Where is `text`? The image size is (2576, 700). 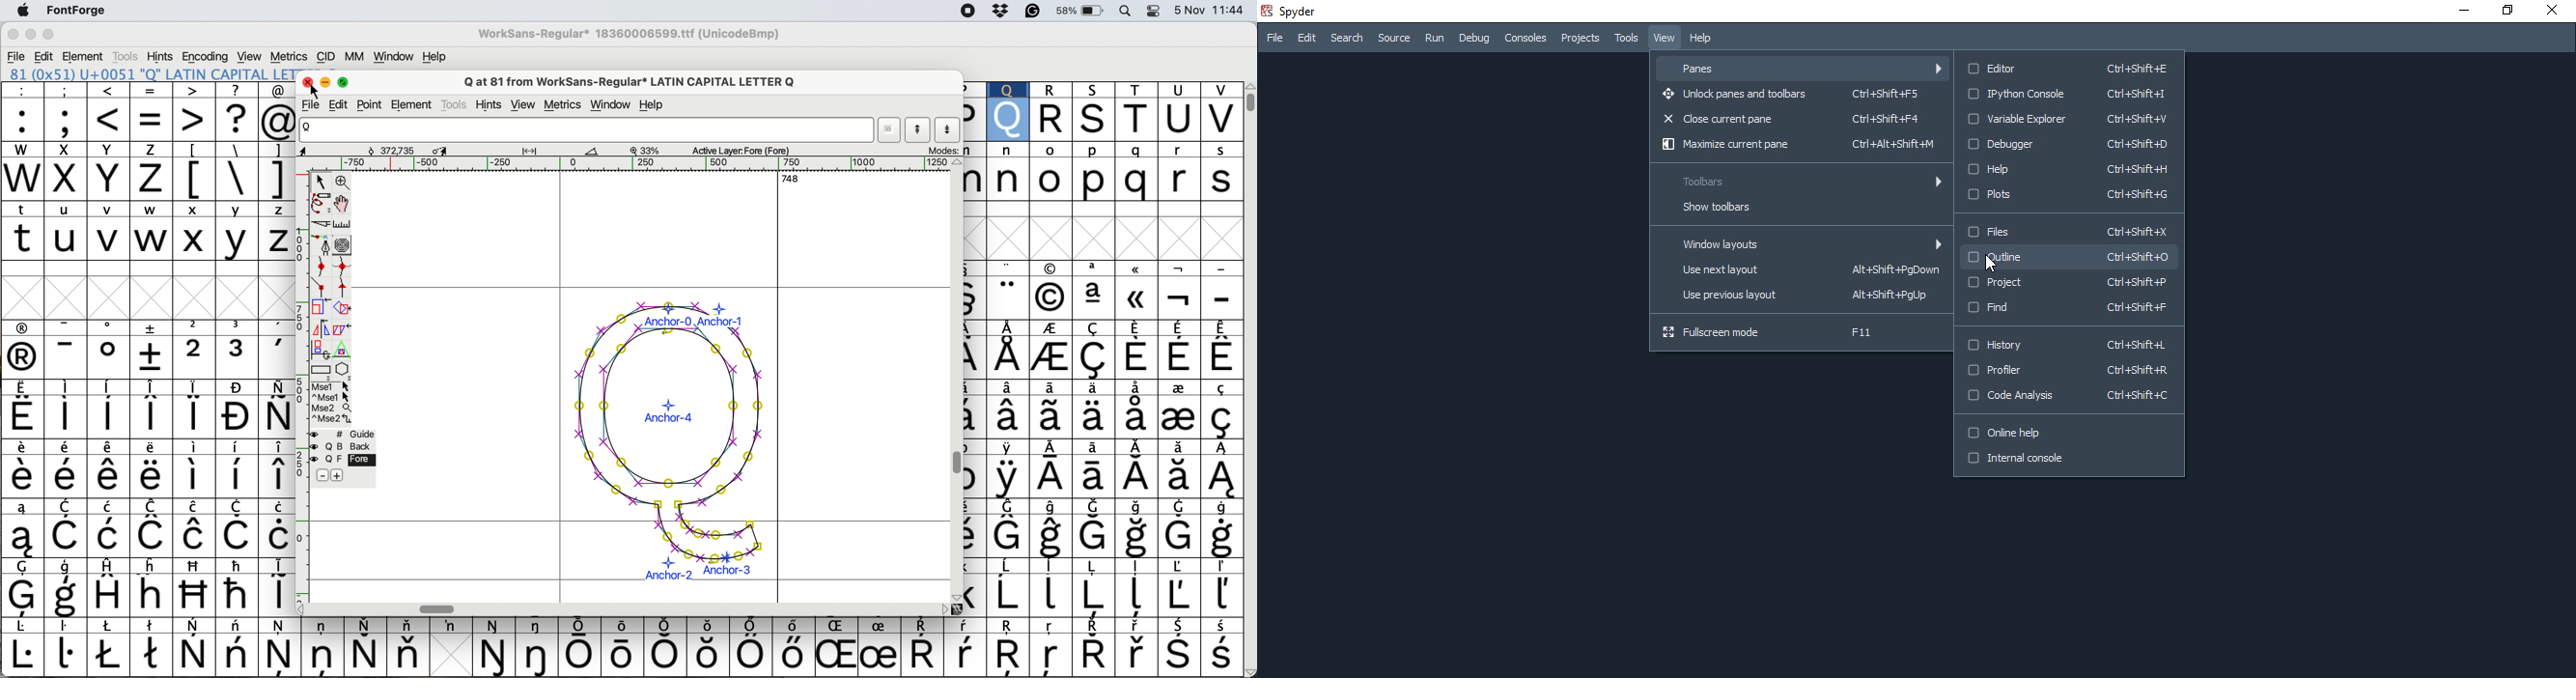 text is located at coordinates (622, 627).